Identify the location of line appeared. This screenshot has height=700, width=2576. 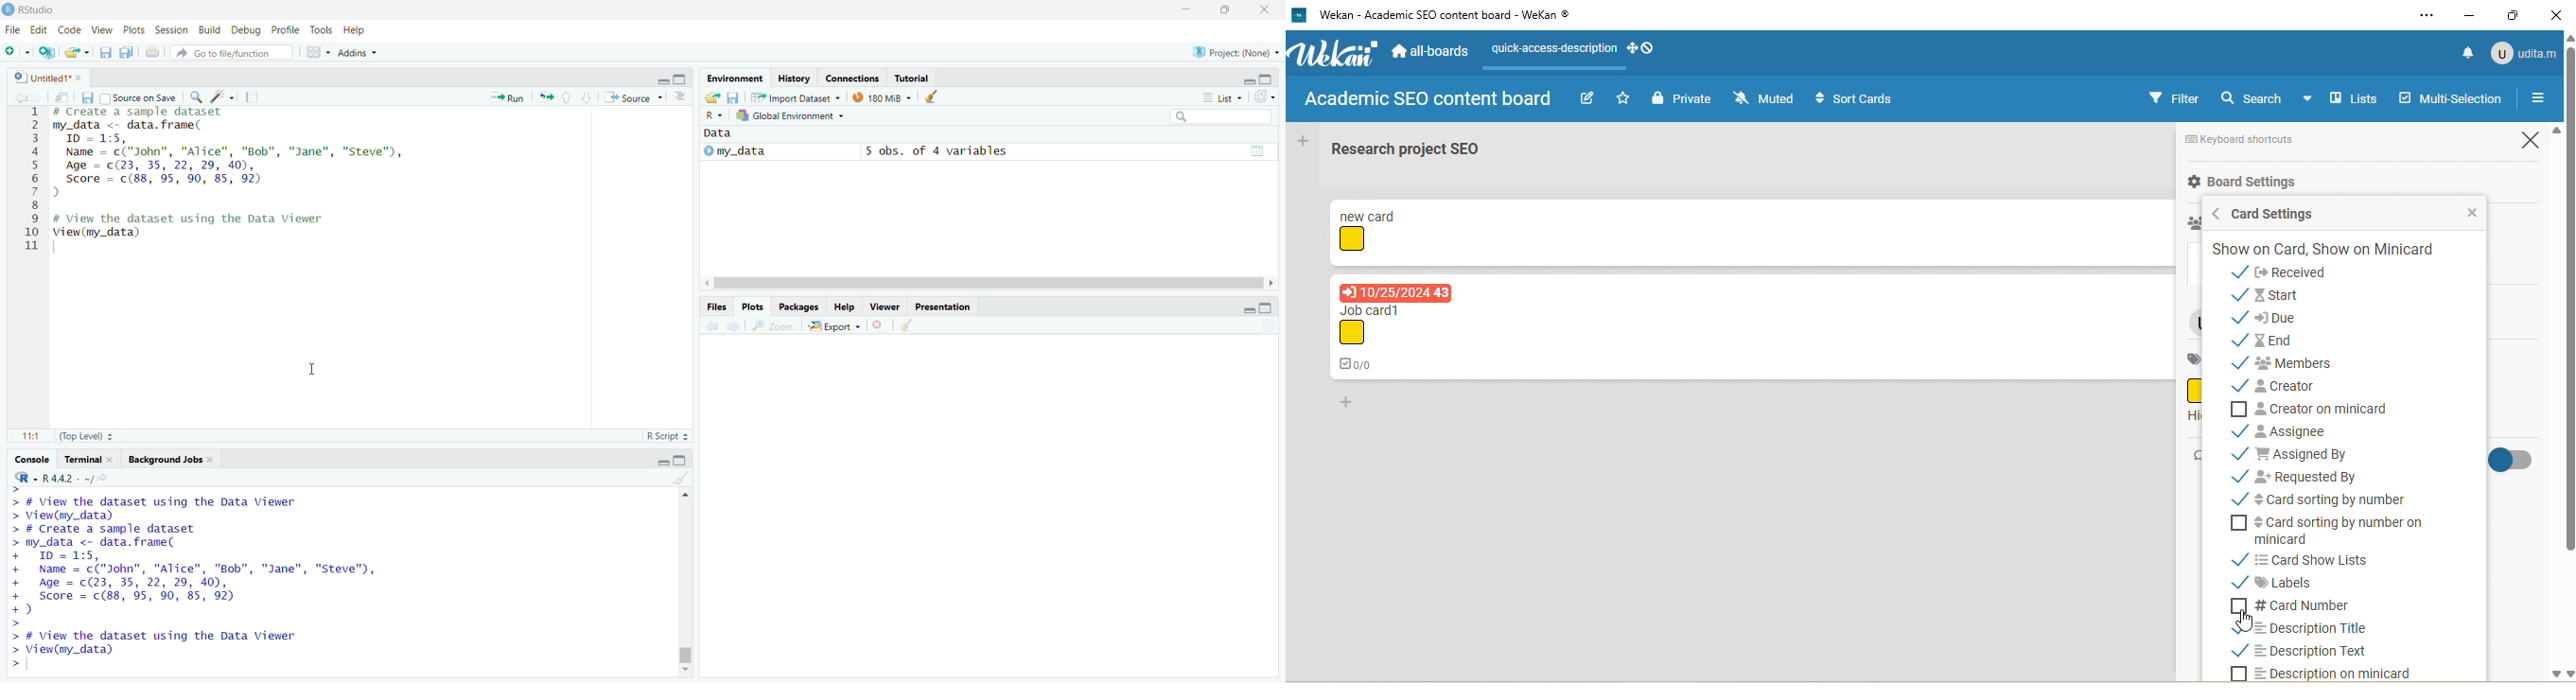
(1563, 69).